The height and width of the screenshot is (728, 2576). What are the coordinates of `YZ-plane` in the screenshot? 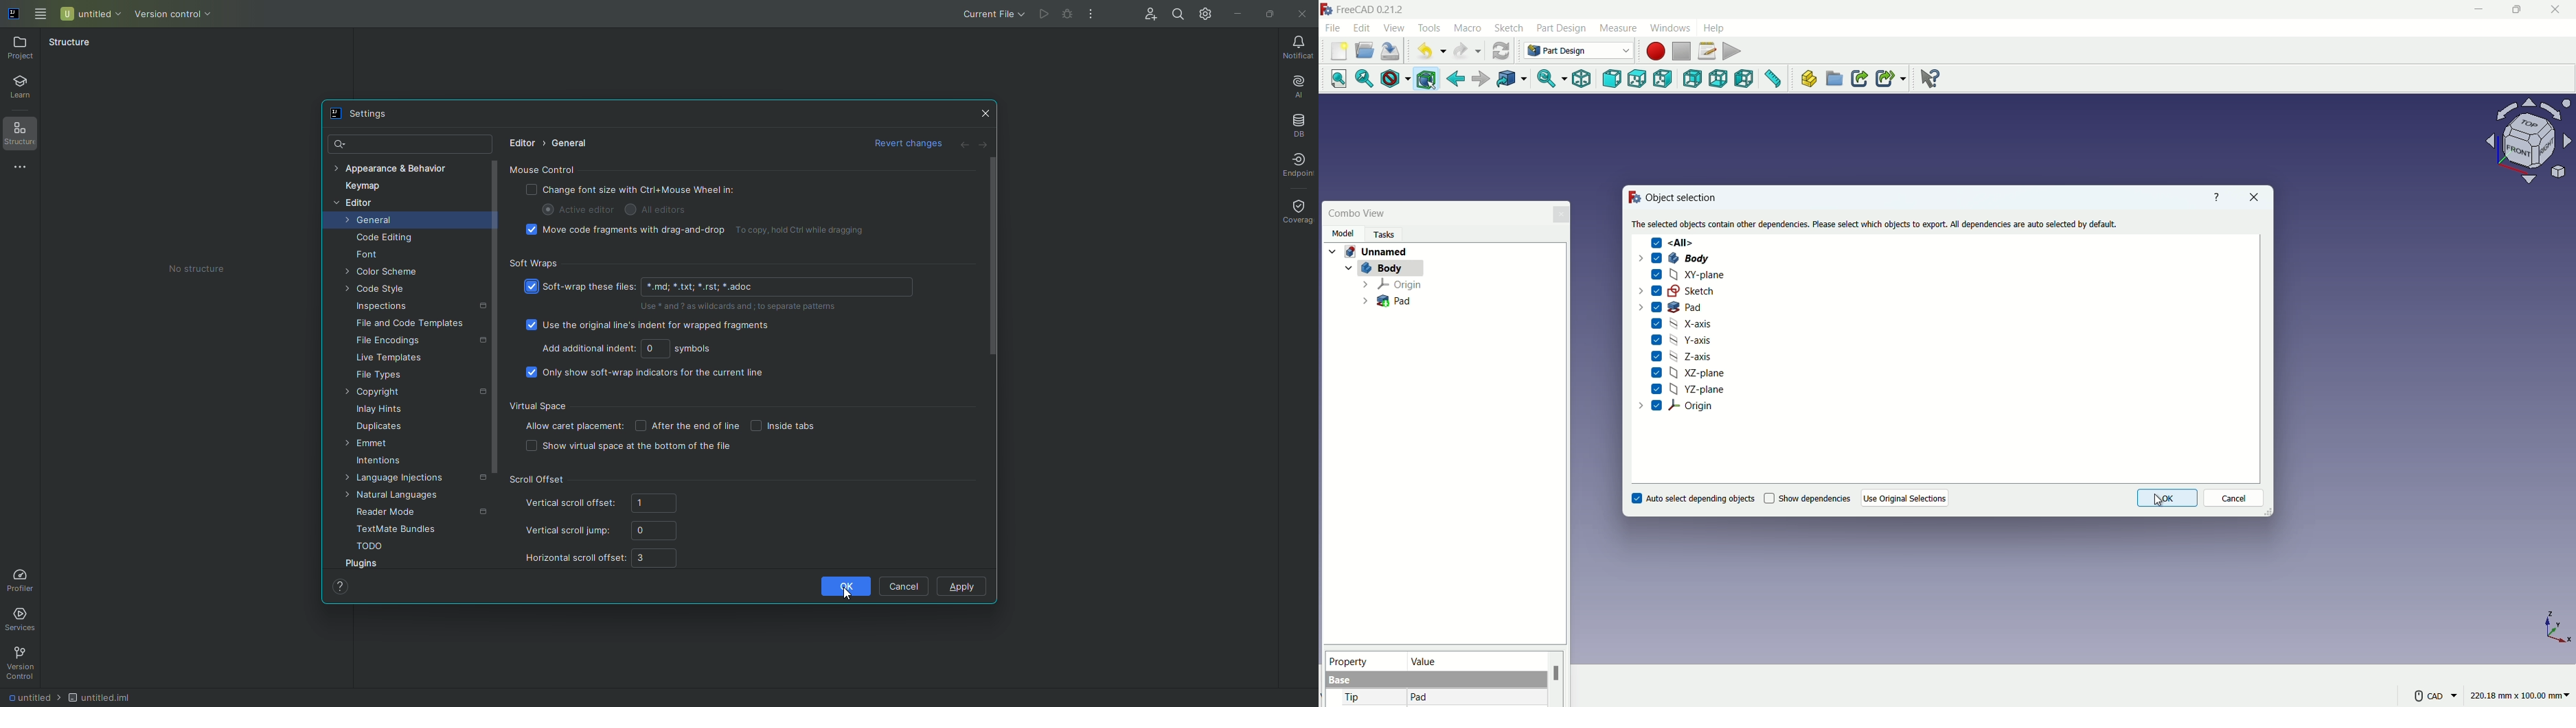 It's located at (1688, 389).